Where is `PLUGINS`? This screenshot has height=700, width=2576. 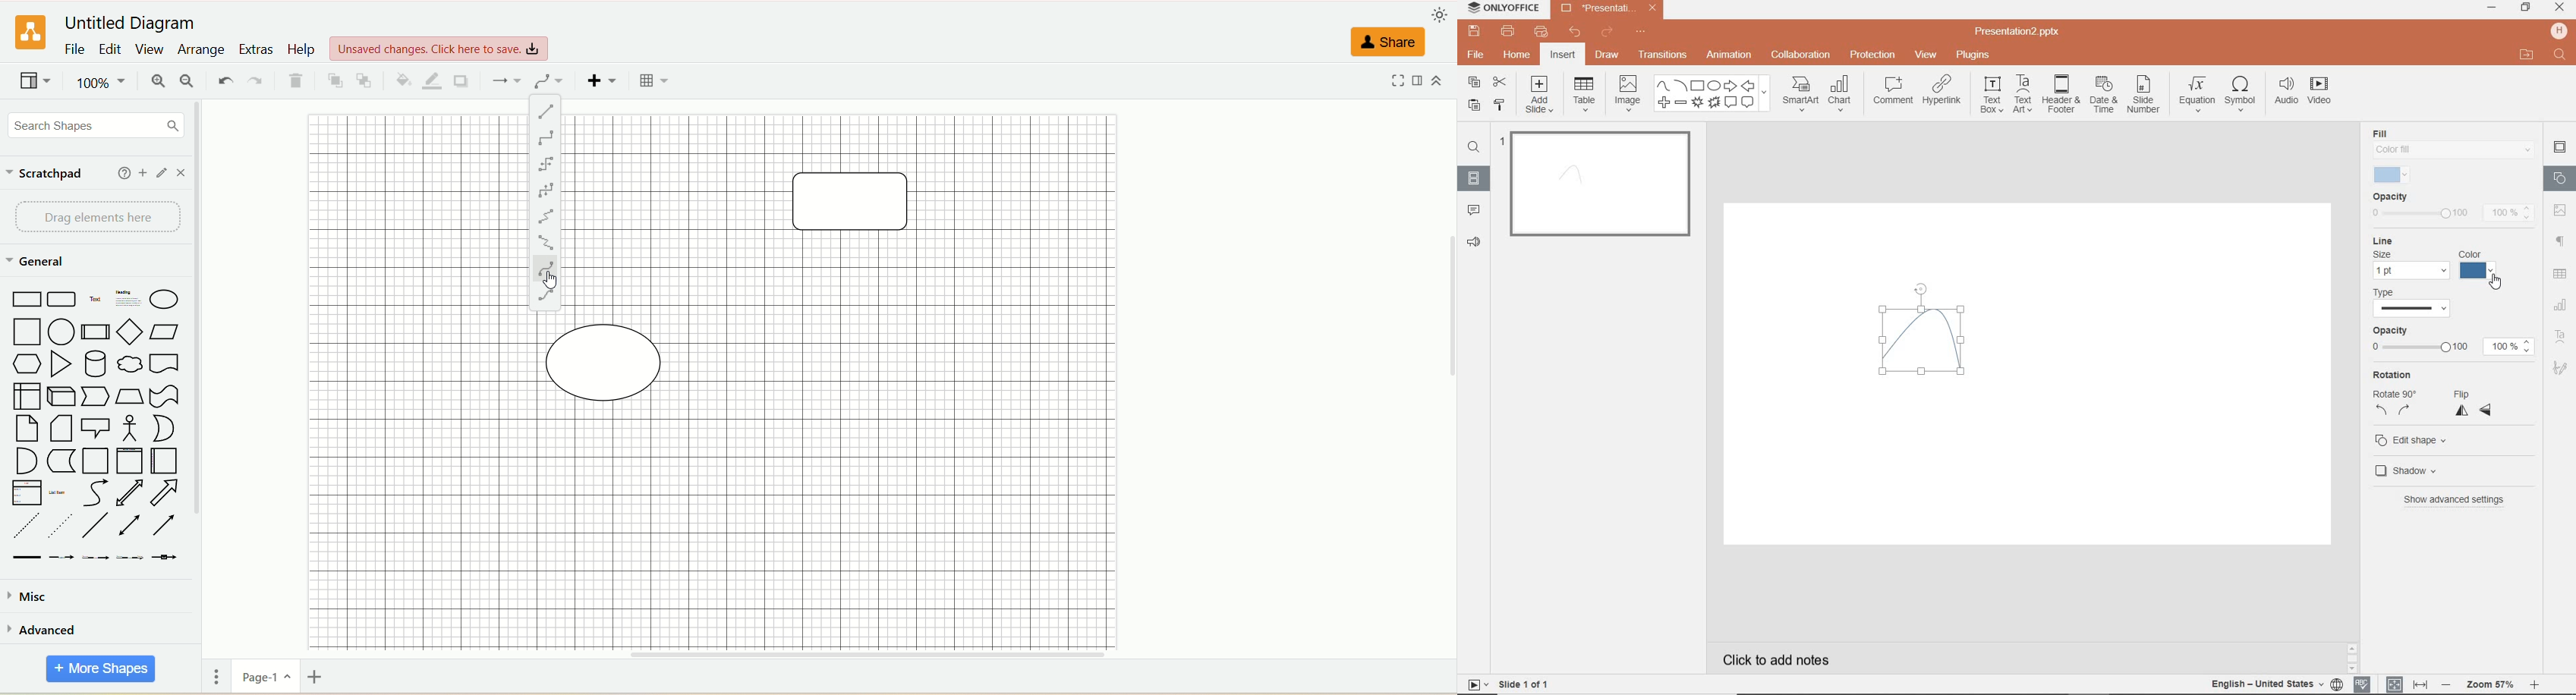
PLUGINS is located at coordinates (1973, 55).